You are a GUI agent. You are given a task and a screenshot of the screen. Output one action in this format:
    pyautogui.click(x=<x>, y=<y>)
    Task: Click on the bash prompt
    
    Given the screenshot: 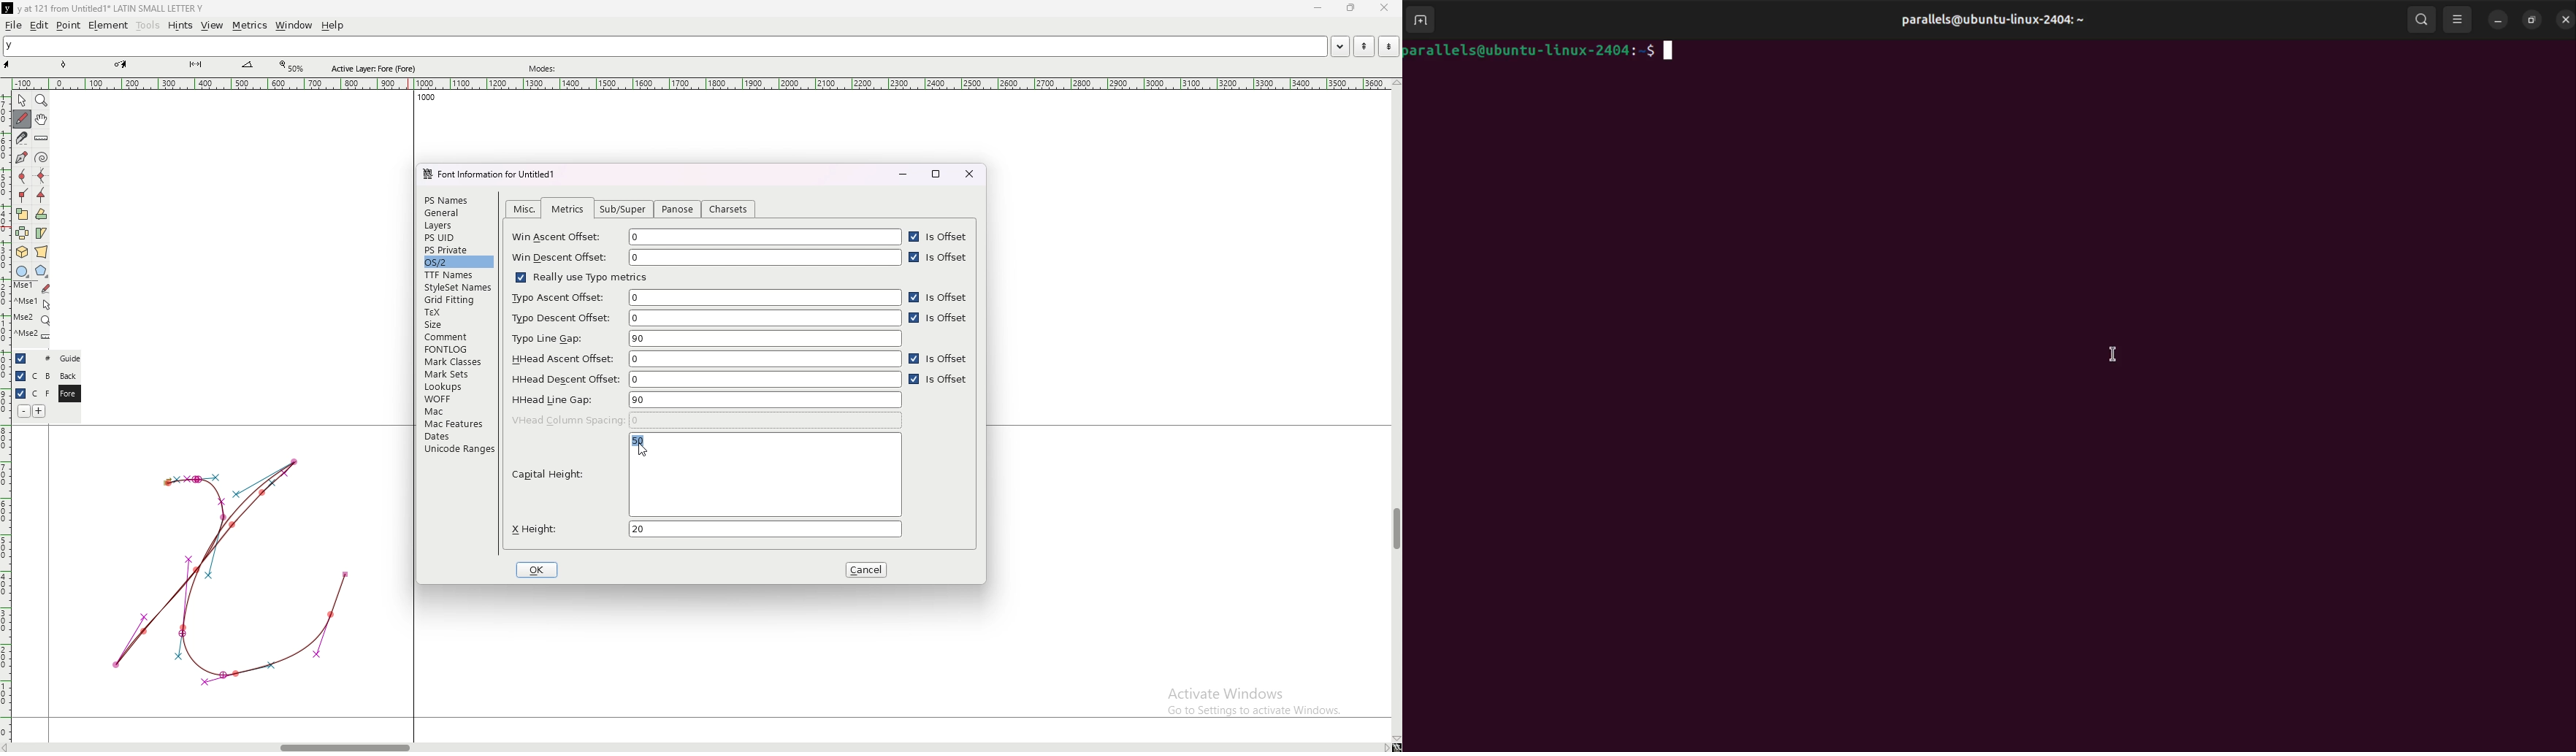 What is the action you would take?
    pyautogui.click(x=2563, y=19)
    